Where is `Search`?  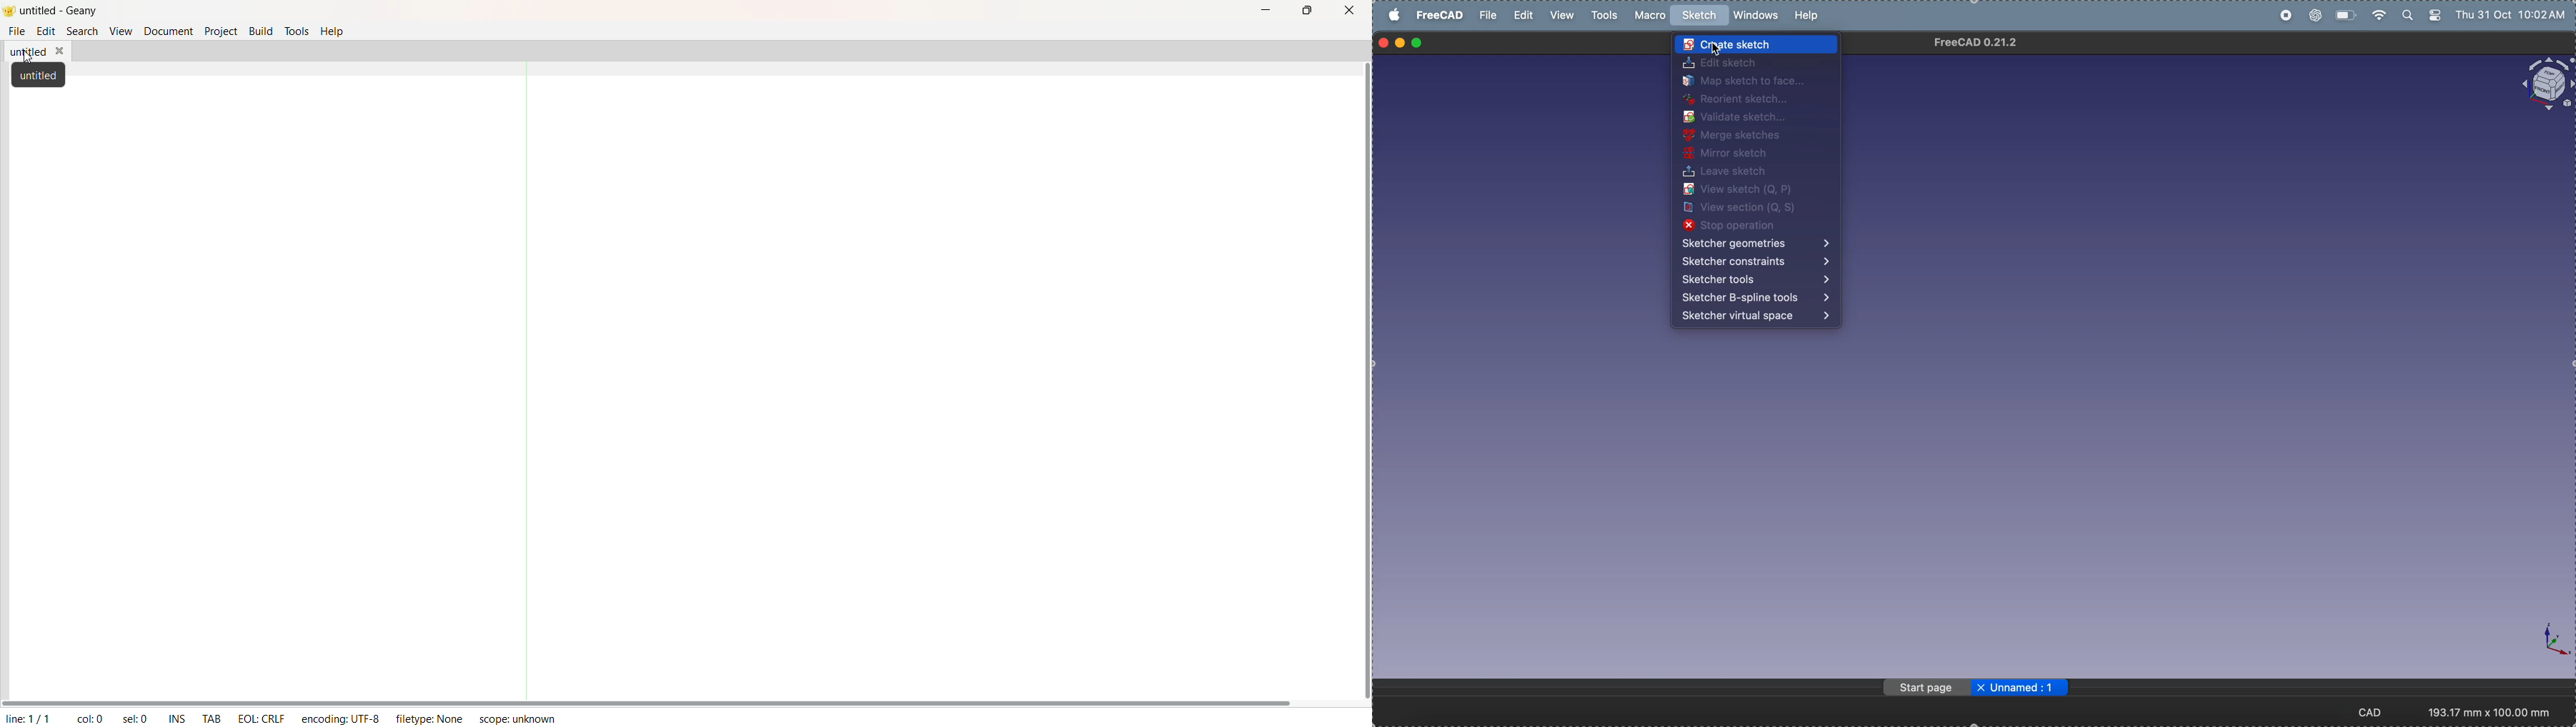
Search is located at coordinates (81, 32).